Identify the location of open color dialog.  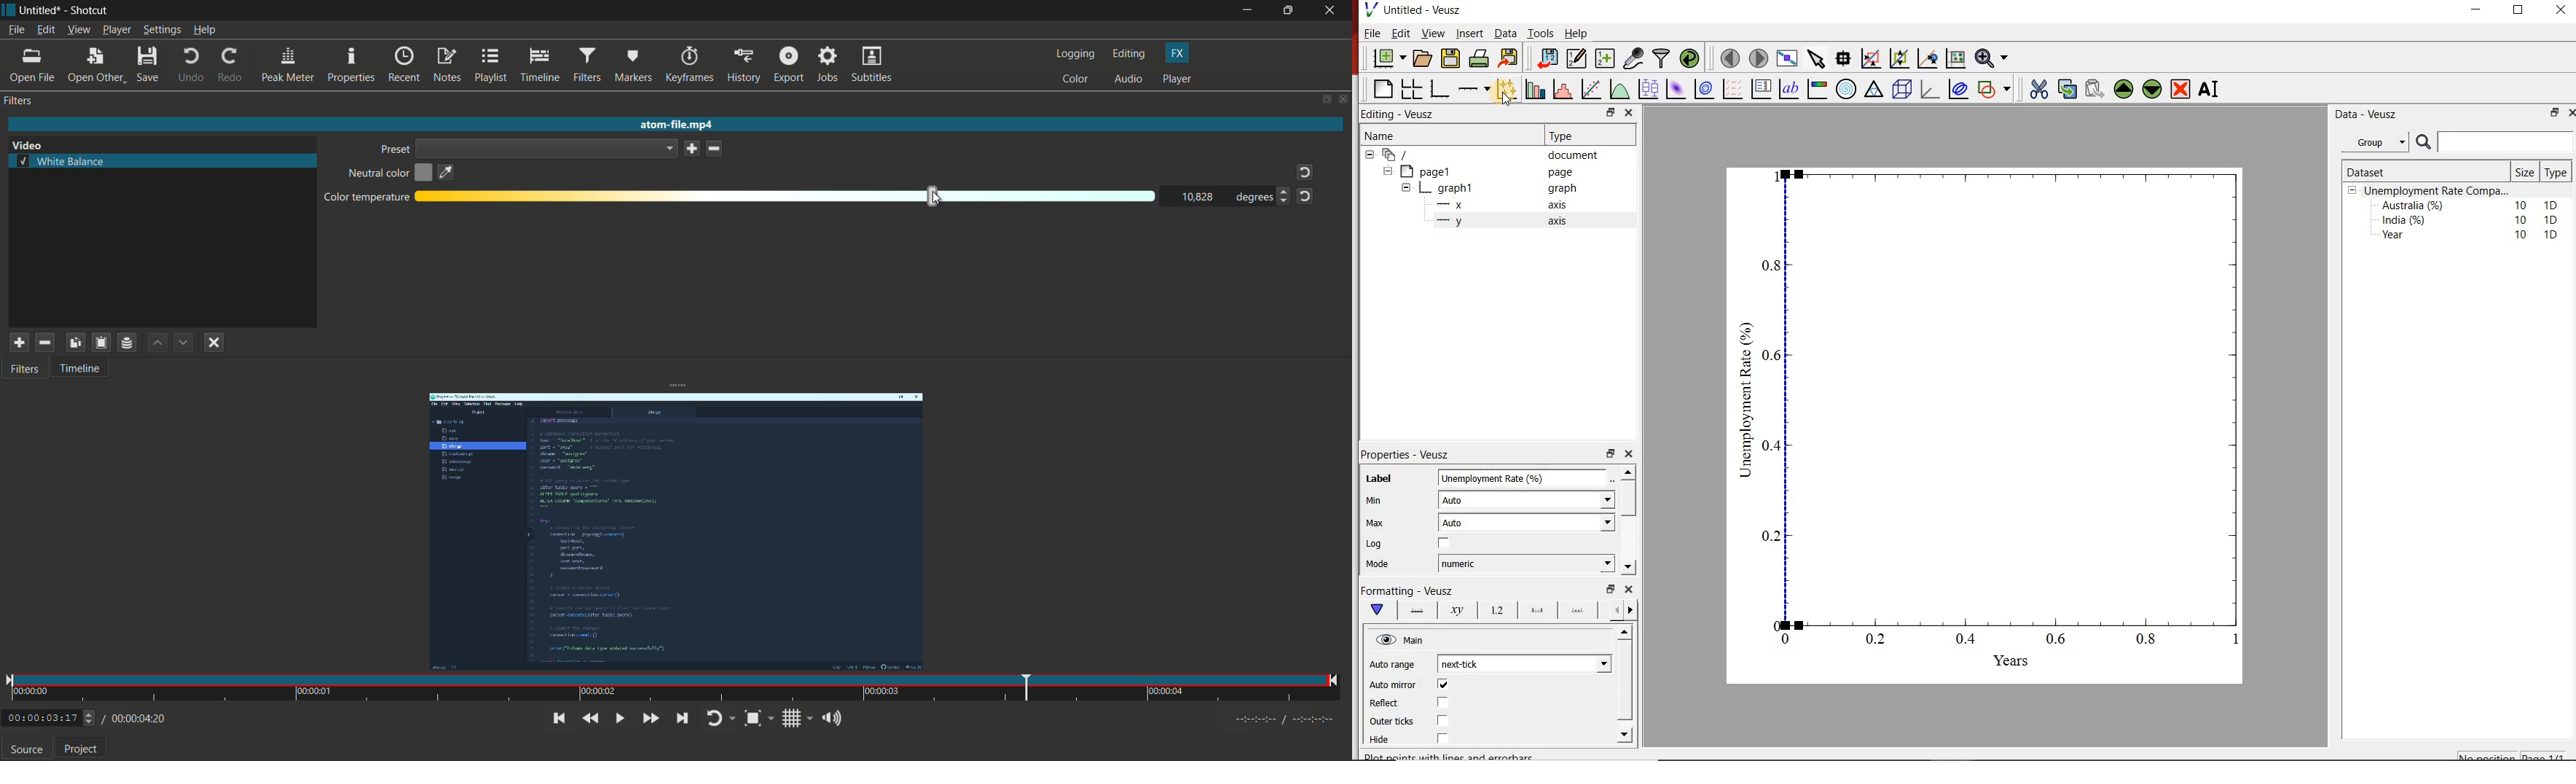
(424, 174).